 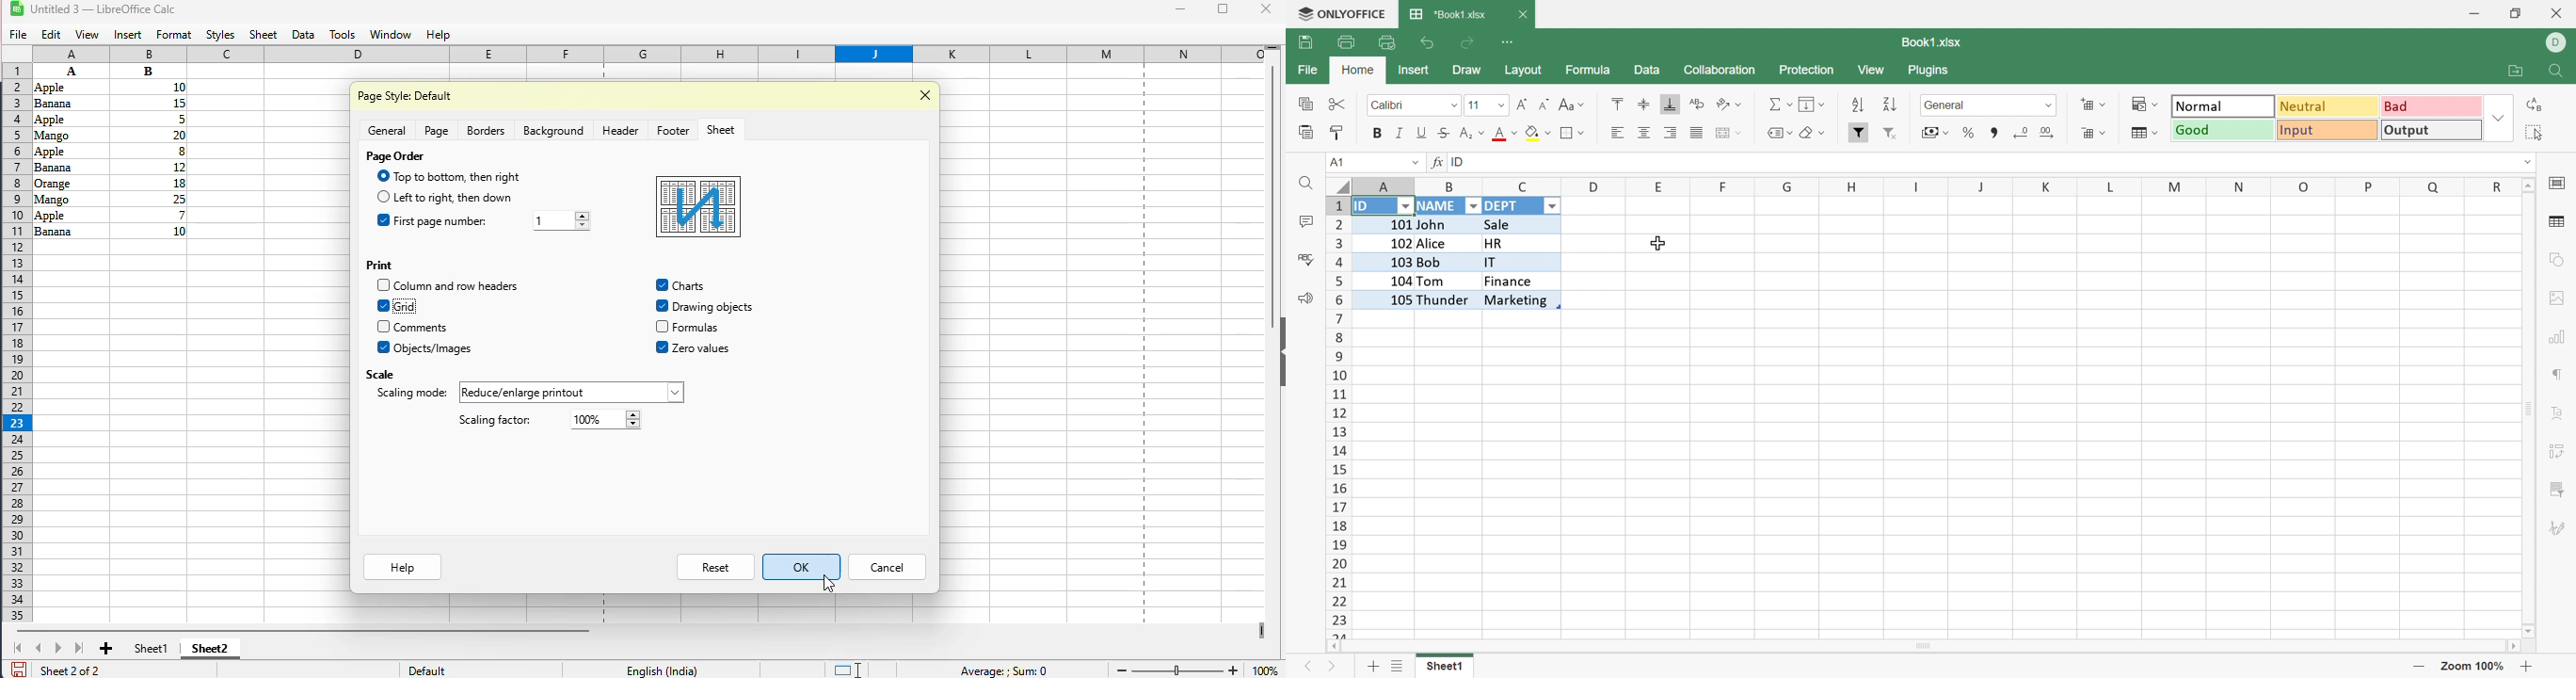 I want to click on Ascending order, so click(x=1860, y=104).